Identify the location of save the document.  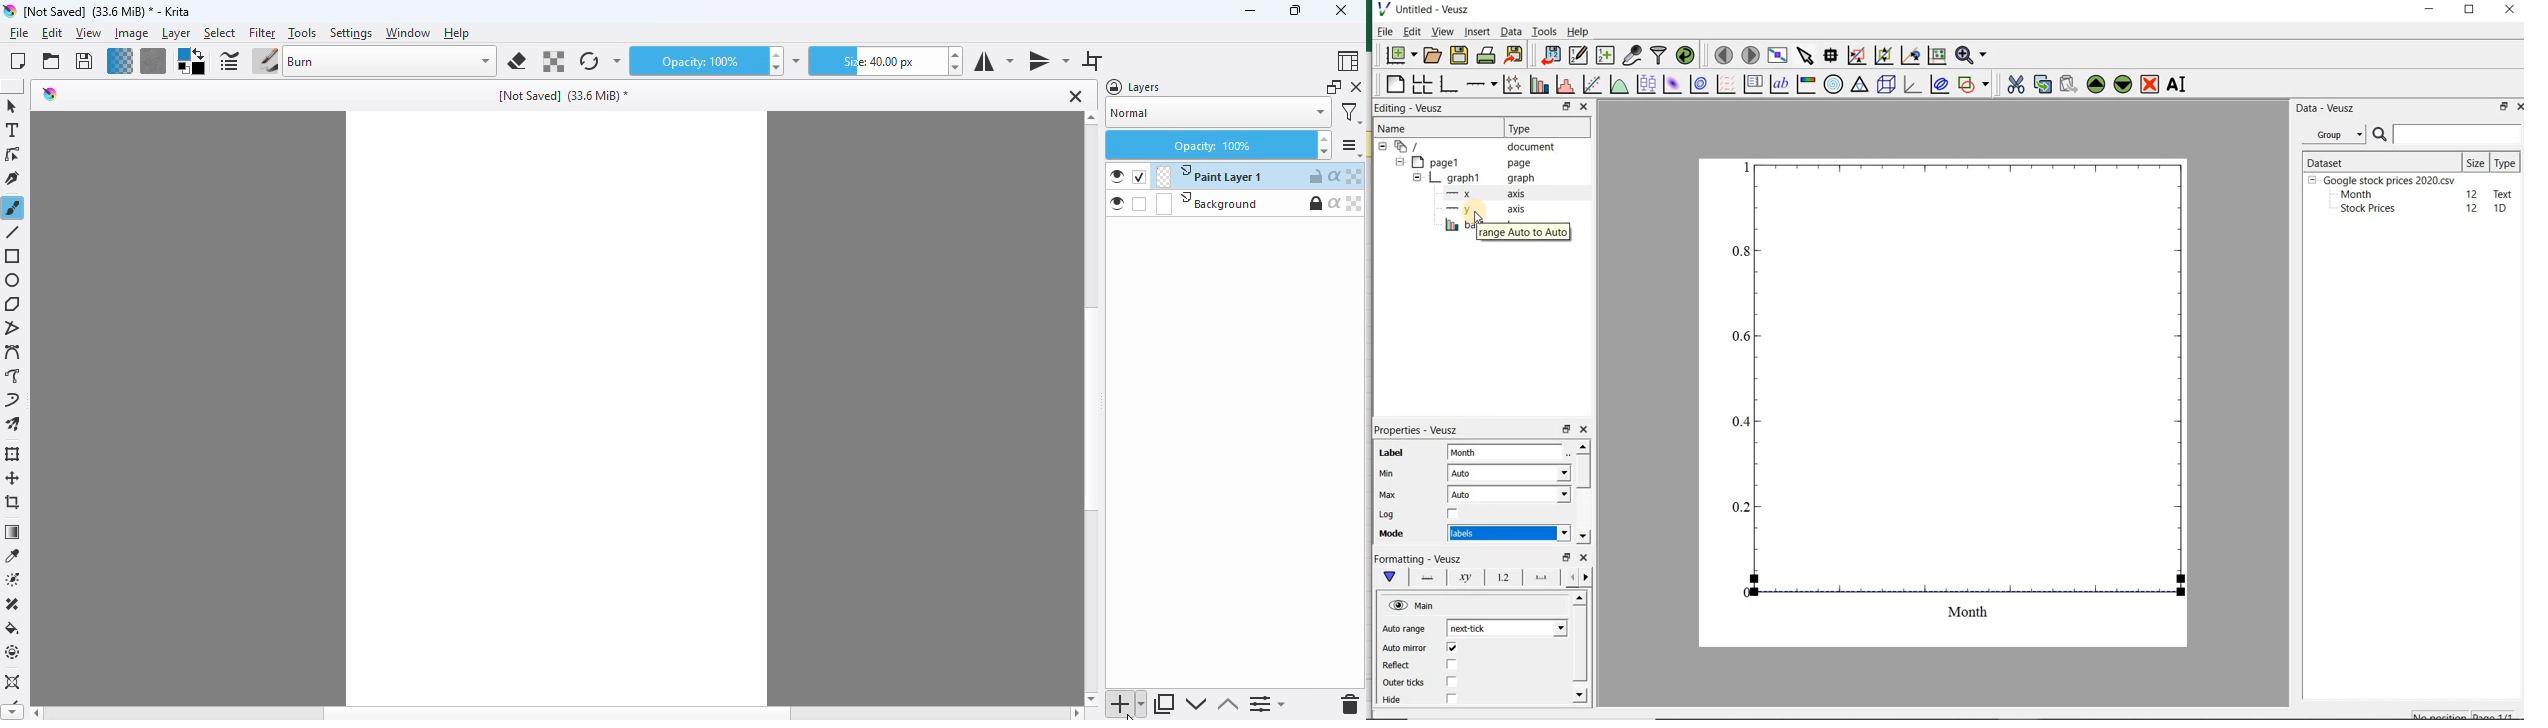
(1459, 55).